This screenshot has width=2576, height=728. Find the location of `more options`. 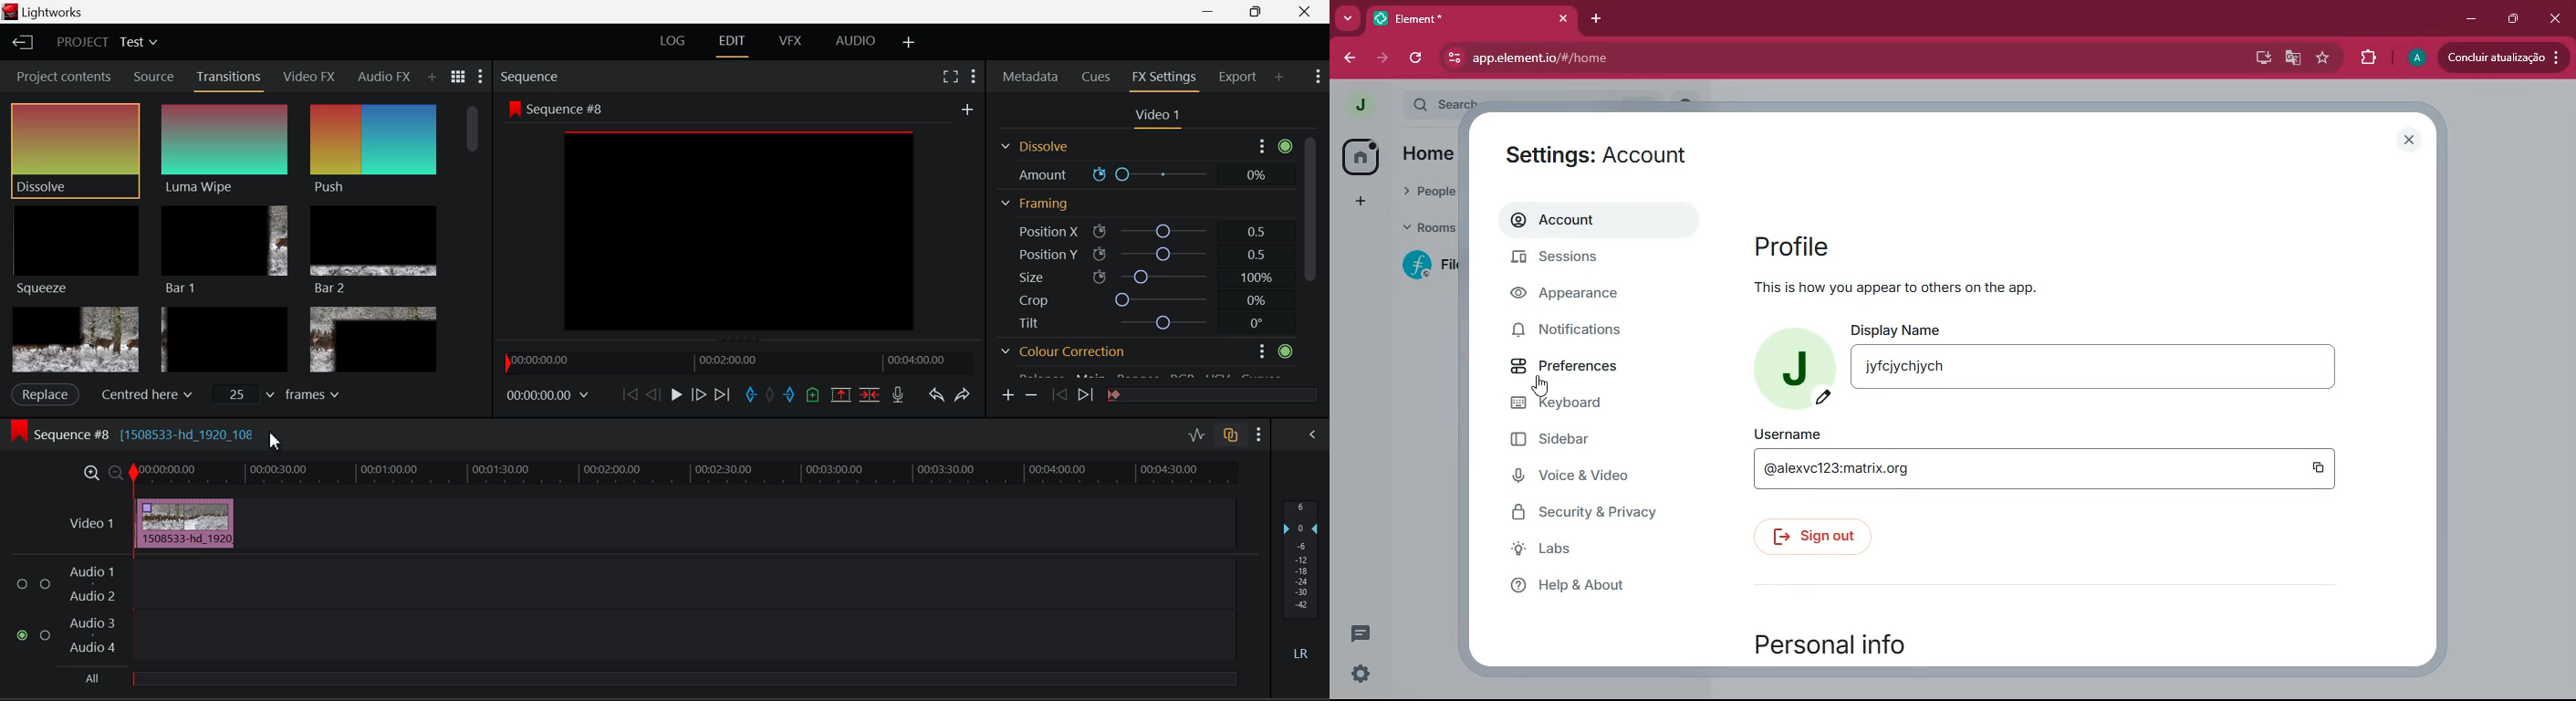

more options is located at coordinates (1254, 148).